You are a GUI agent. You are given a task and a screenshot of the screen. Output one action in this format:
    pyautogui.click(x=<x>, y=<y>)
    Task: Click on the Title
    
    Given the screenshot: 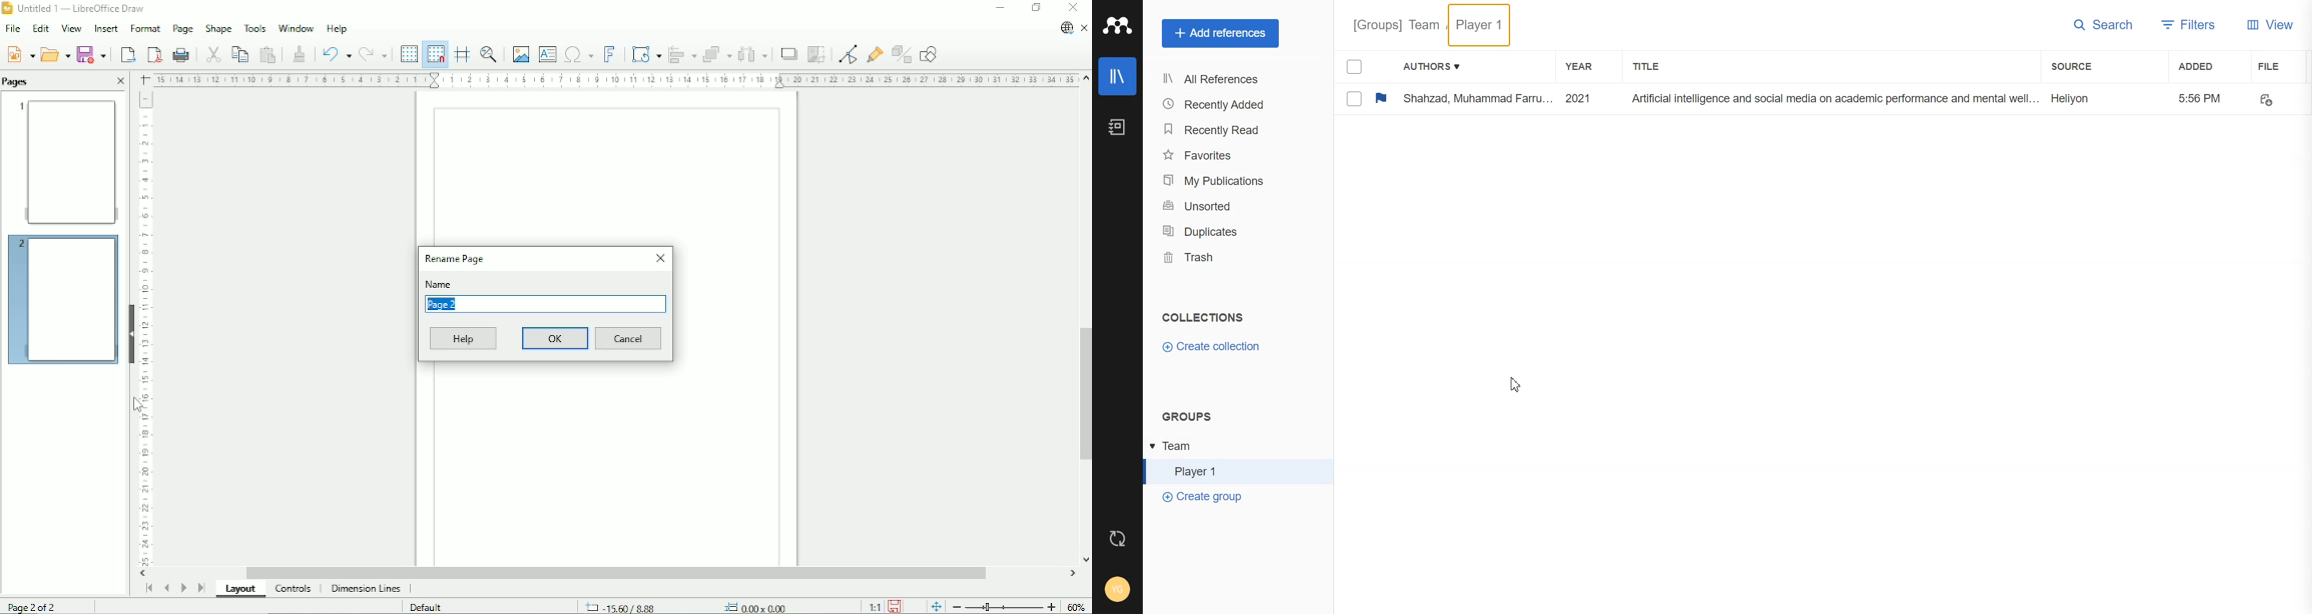 What is the action you would take?
    pyautogui.click(x=77, y=9)
    